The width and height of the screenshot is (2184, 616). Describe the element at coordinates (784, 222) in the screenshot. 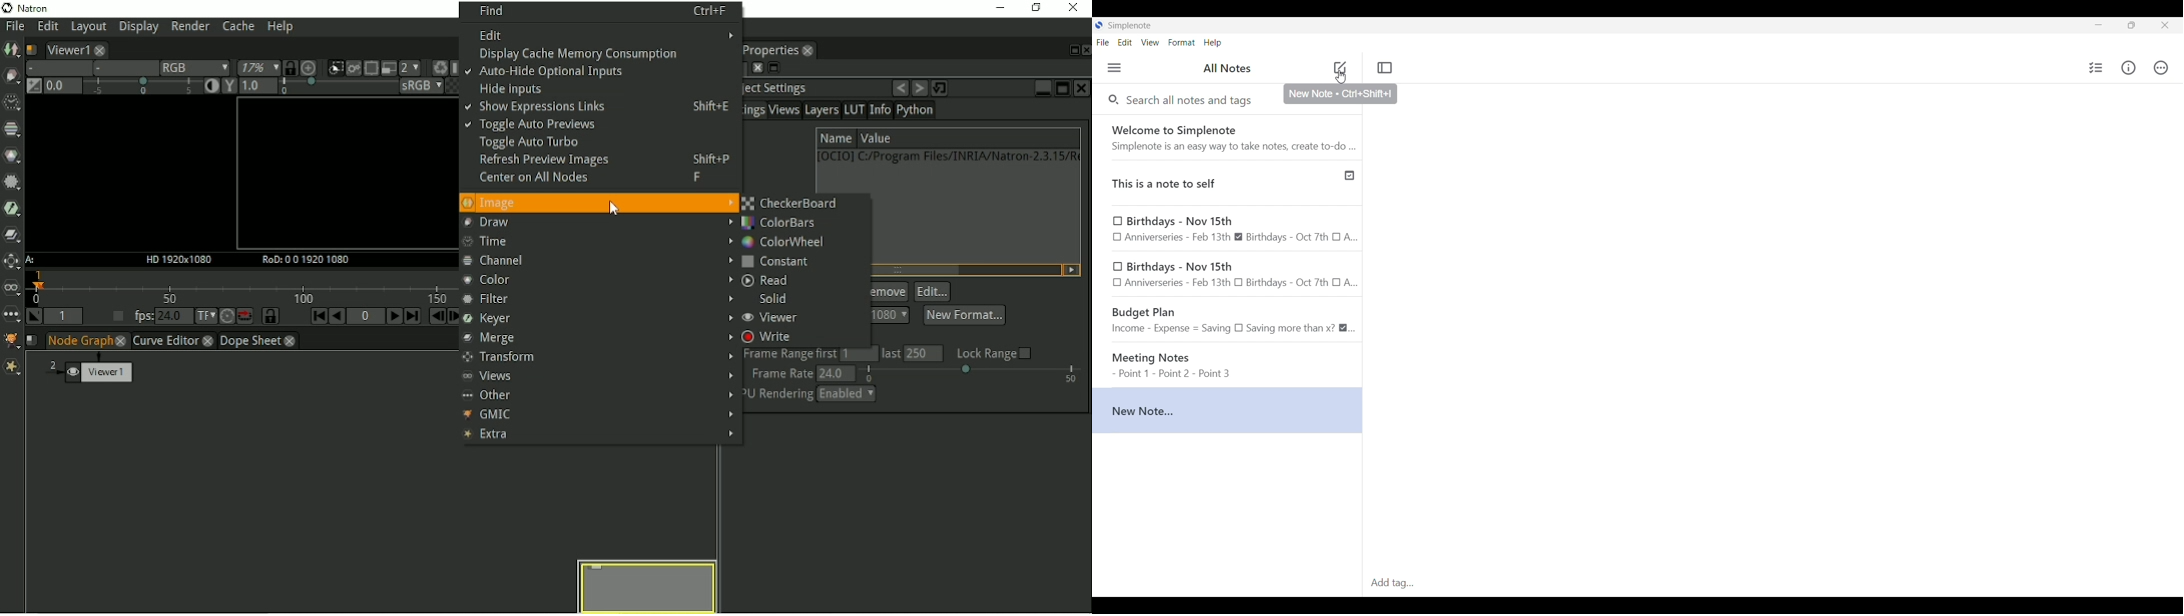

I see `Colorbars` at that location.